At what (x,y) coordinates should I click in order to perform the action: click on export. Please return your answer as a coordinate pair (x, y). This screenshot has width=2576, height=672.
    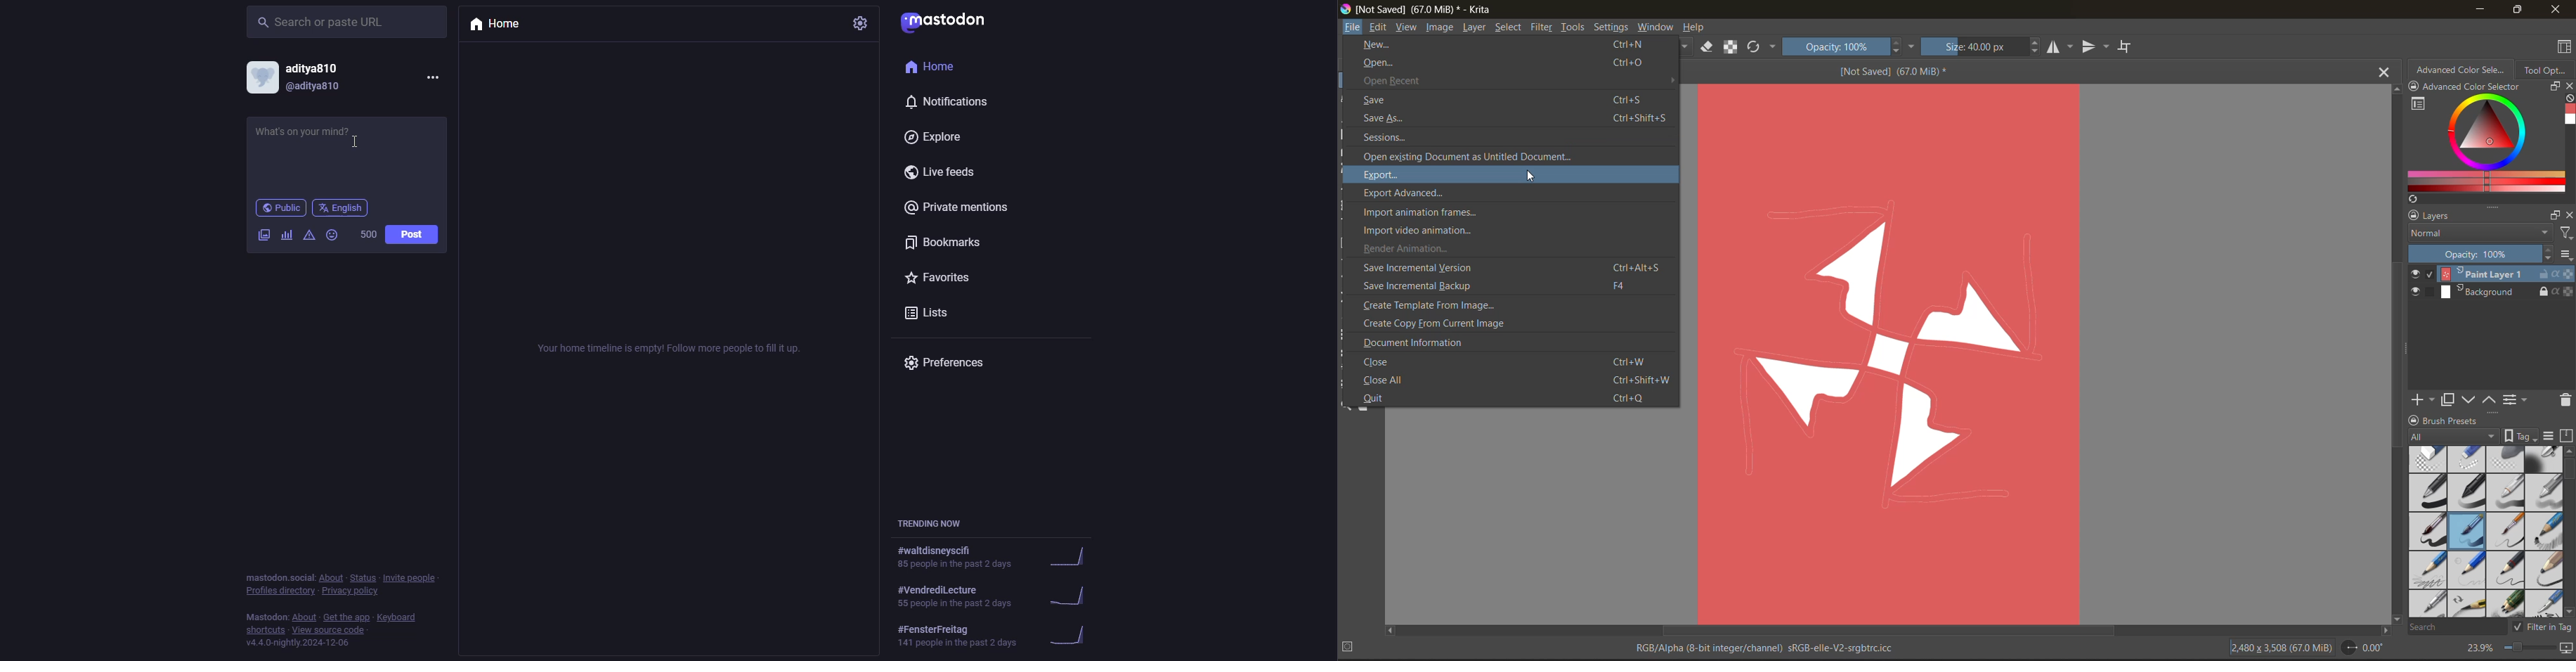
    Looking at the image, I should click on (1477, 175).